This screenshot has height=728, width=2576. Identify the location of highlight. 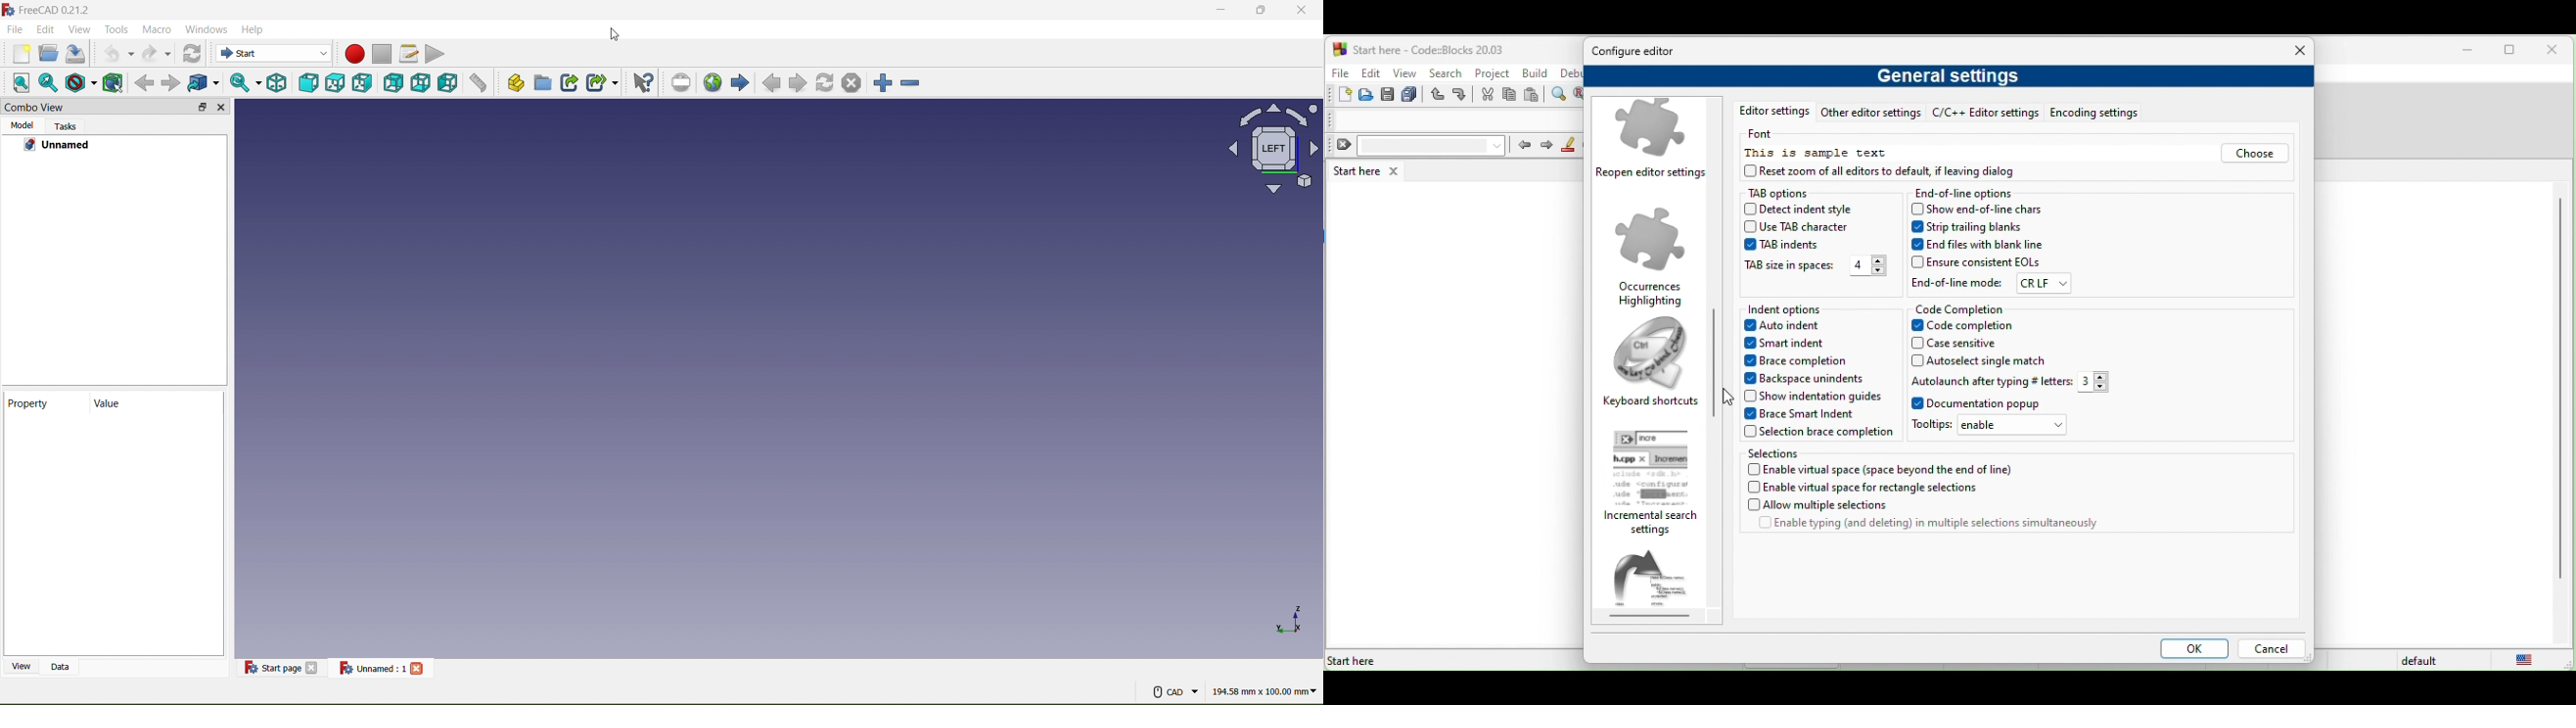
(1569, 145).